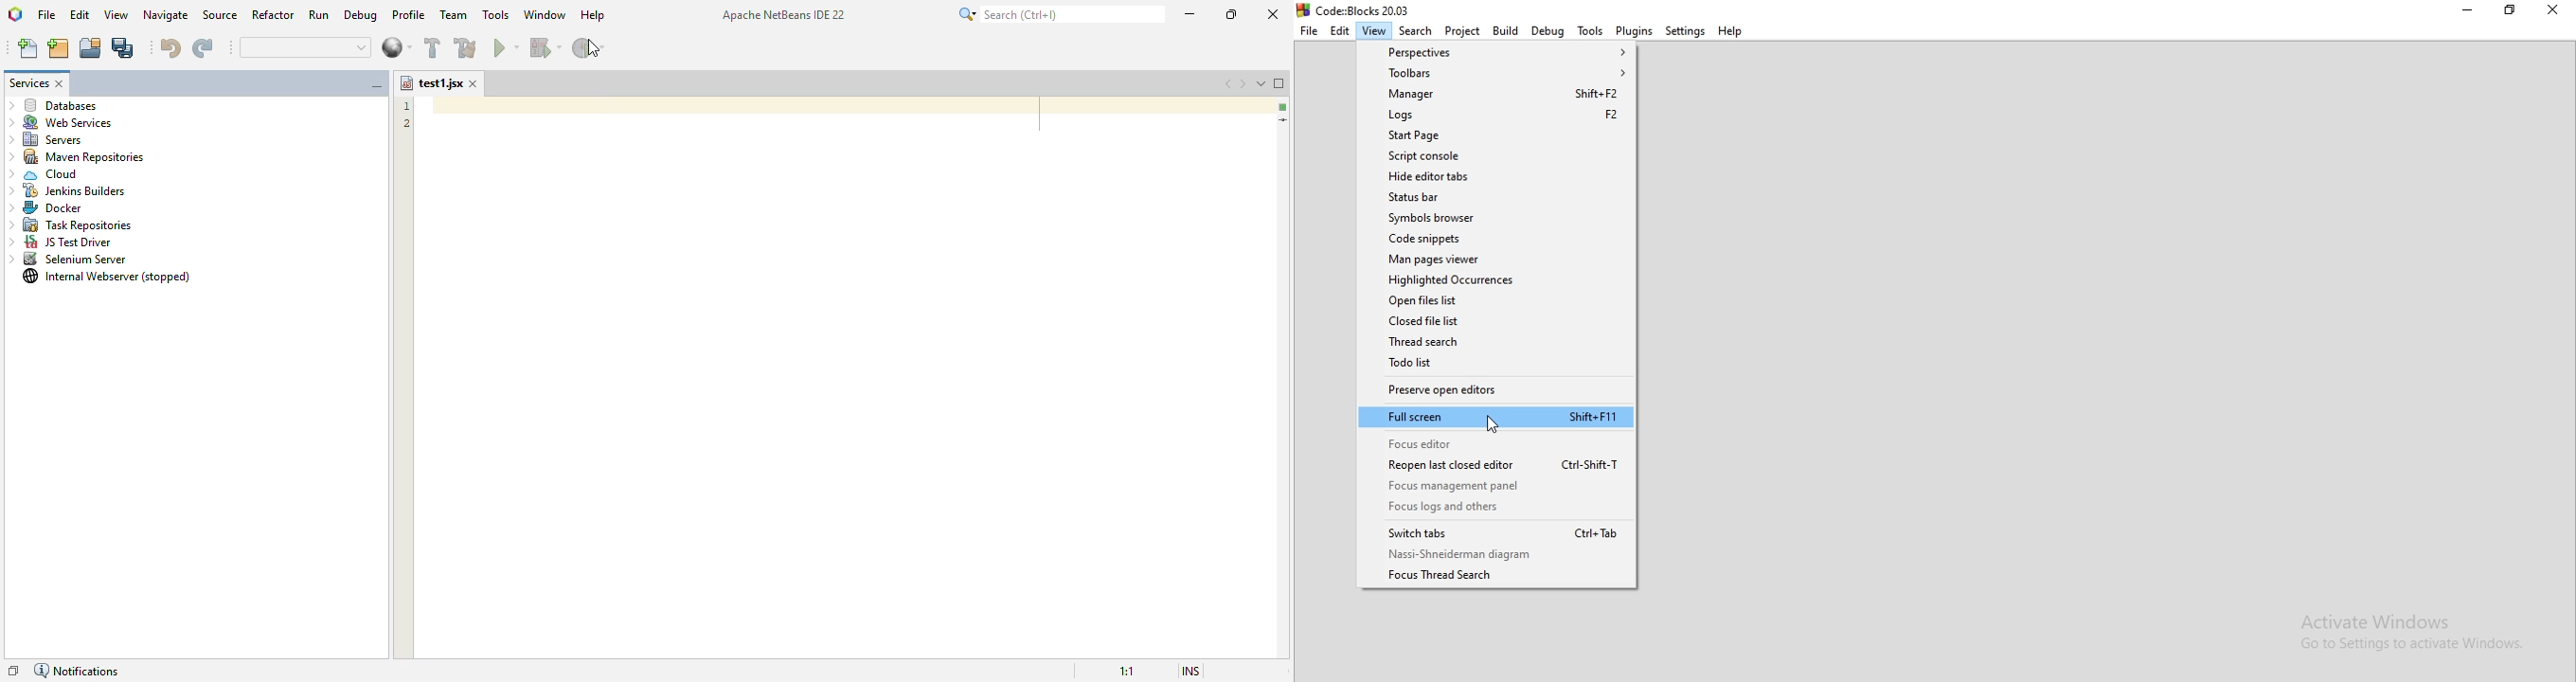 The width and height of the screenshot is (2576, 700). What do you see at coordinates (1415, 31) in the screenshot?
I see `Search ` at bounding box center [1415, 31].